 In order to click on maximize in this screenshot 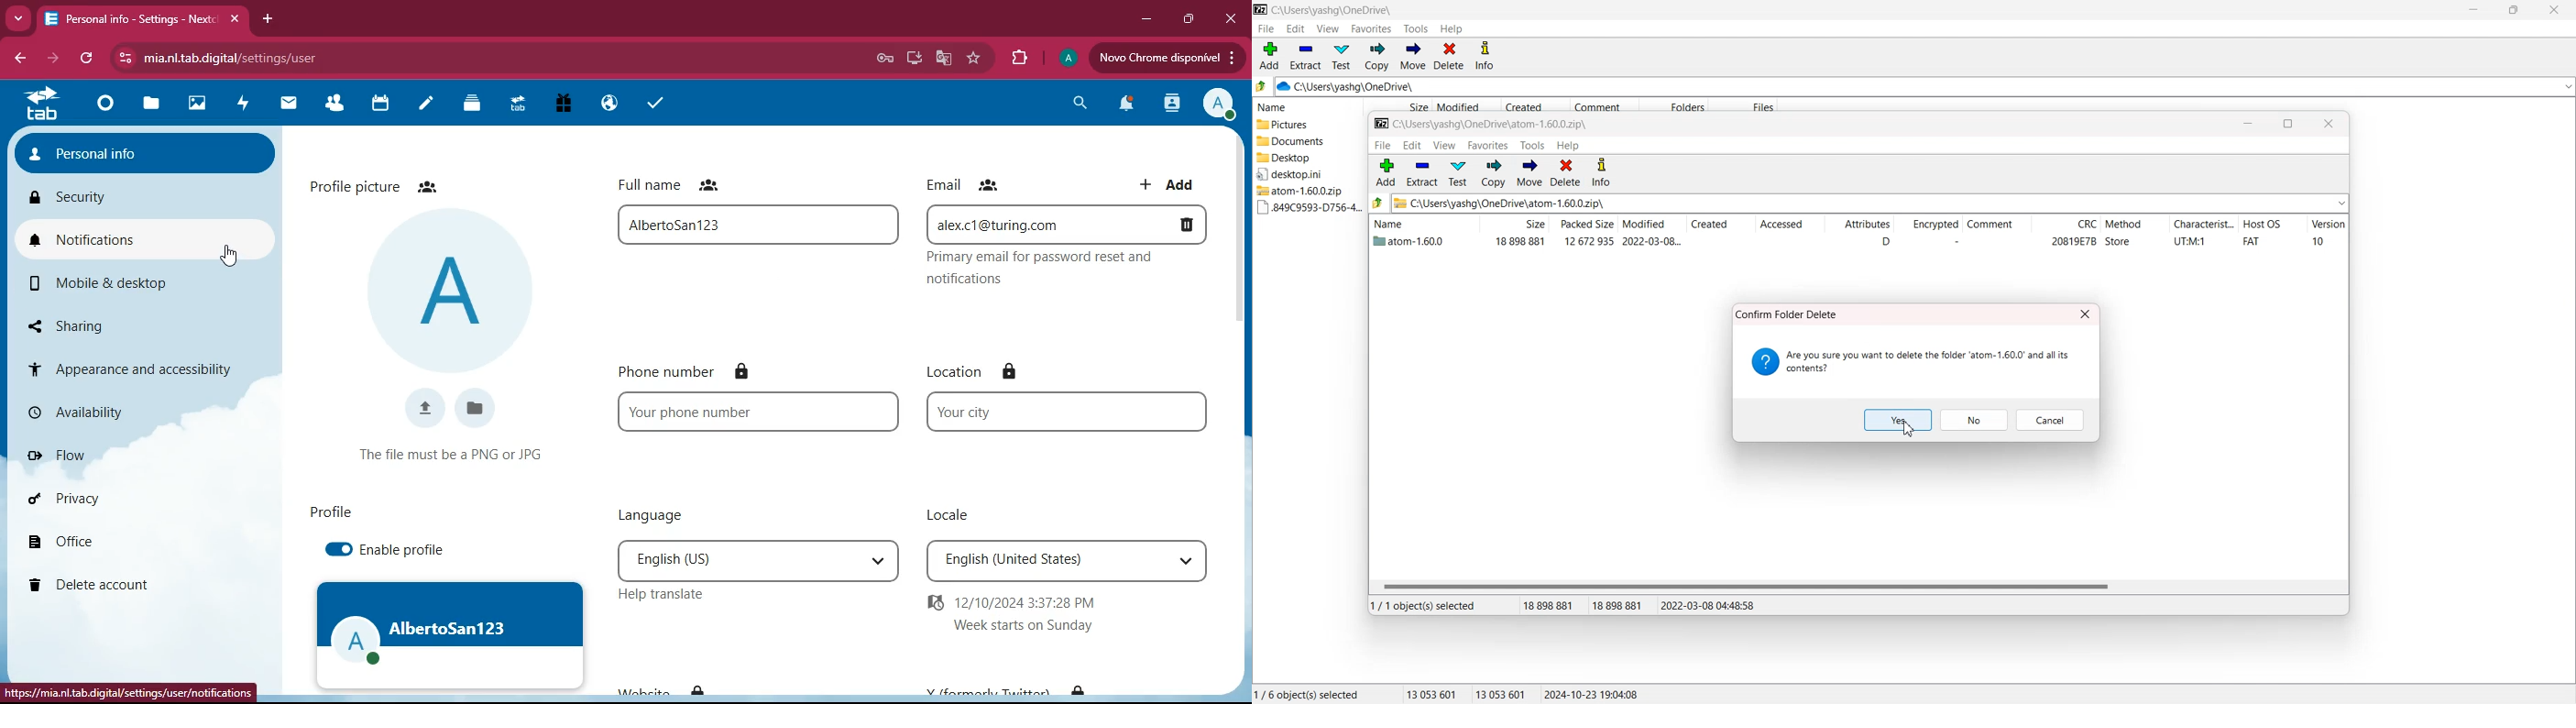, I will do `click(1185, 20)`.